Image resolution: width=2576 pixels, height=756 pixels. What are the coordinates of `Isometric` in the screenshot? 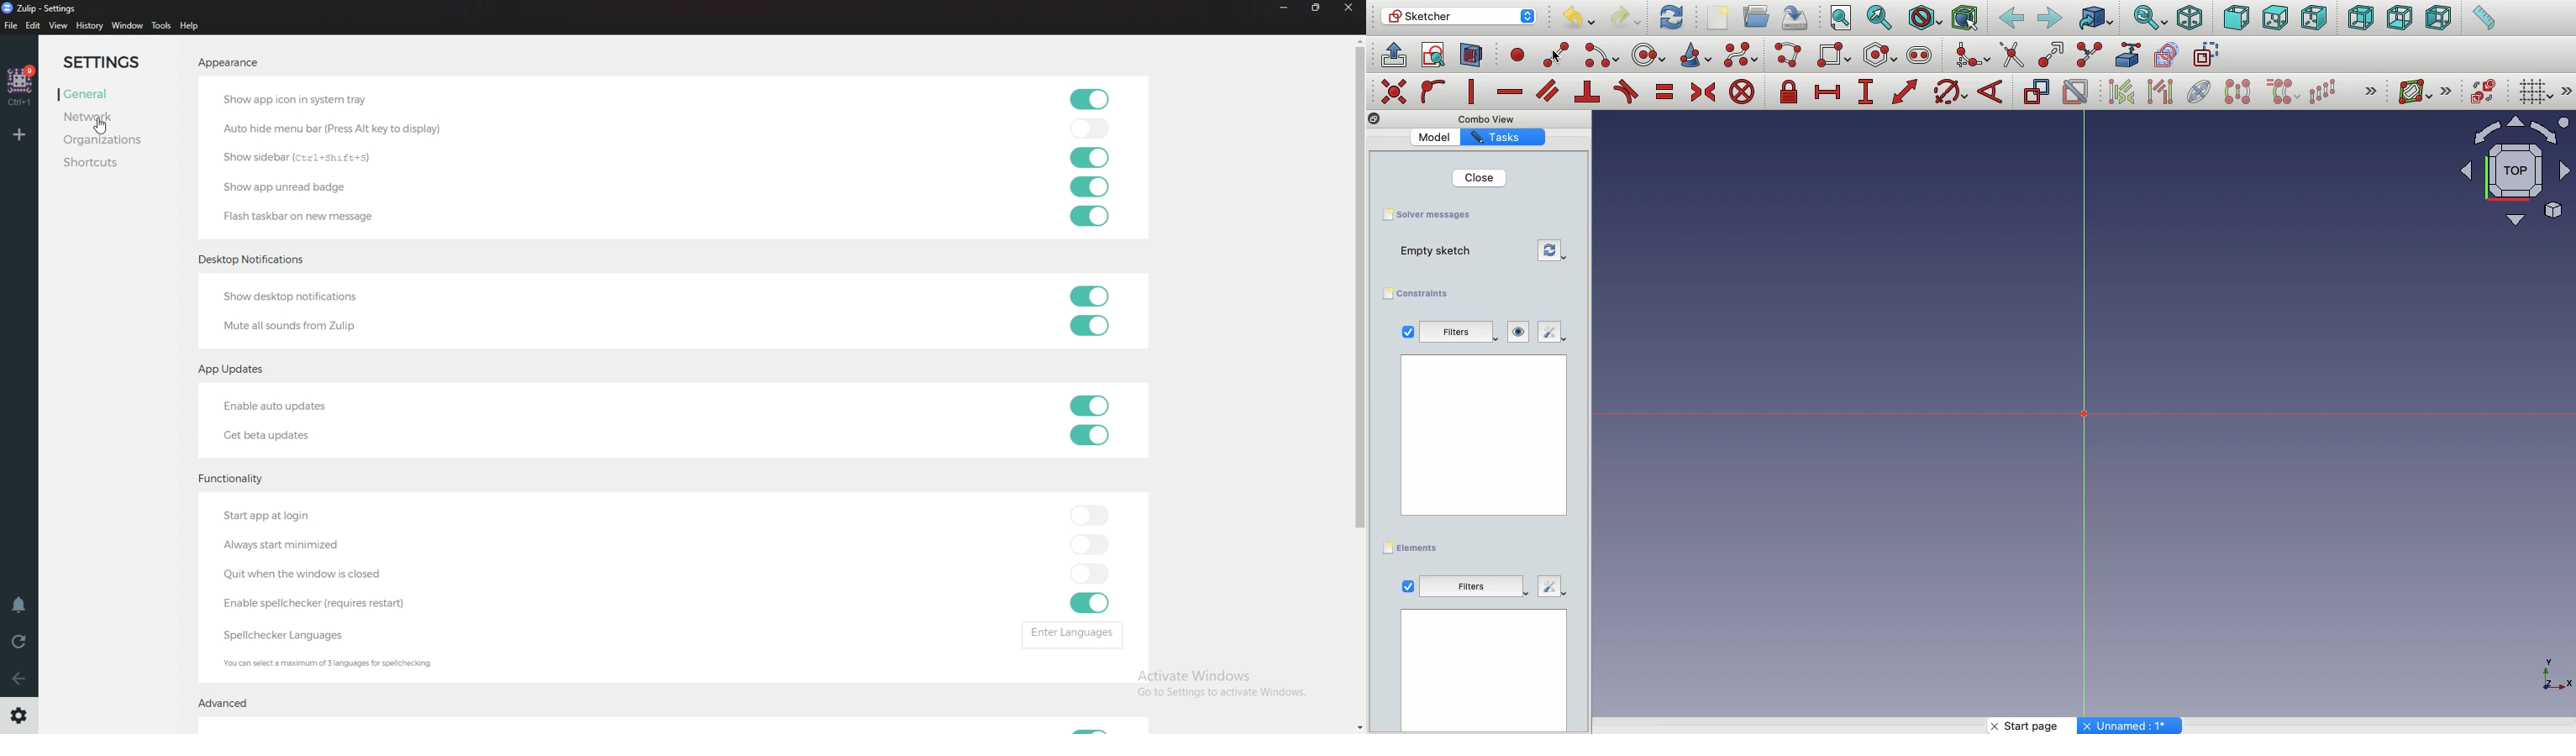 It's located at (2190, 18).